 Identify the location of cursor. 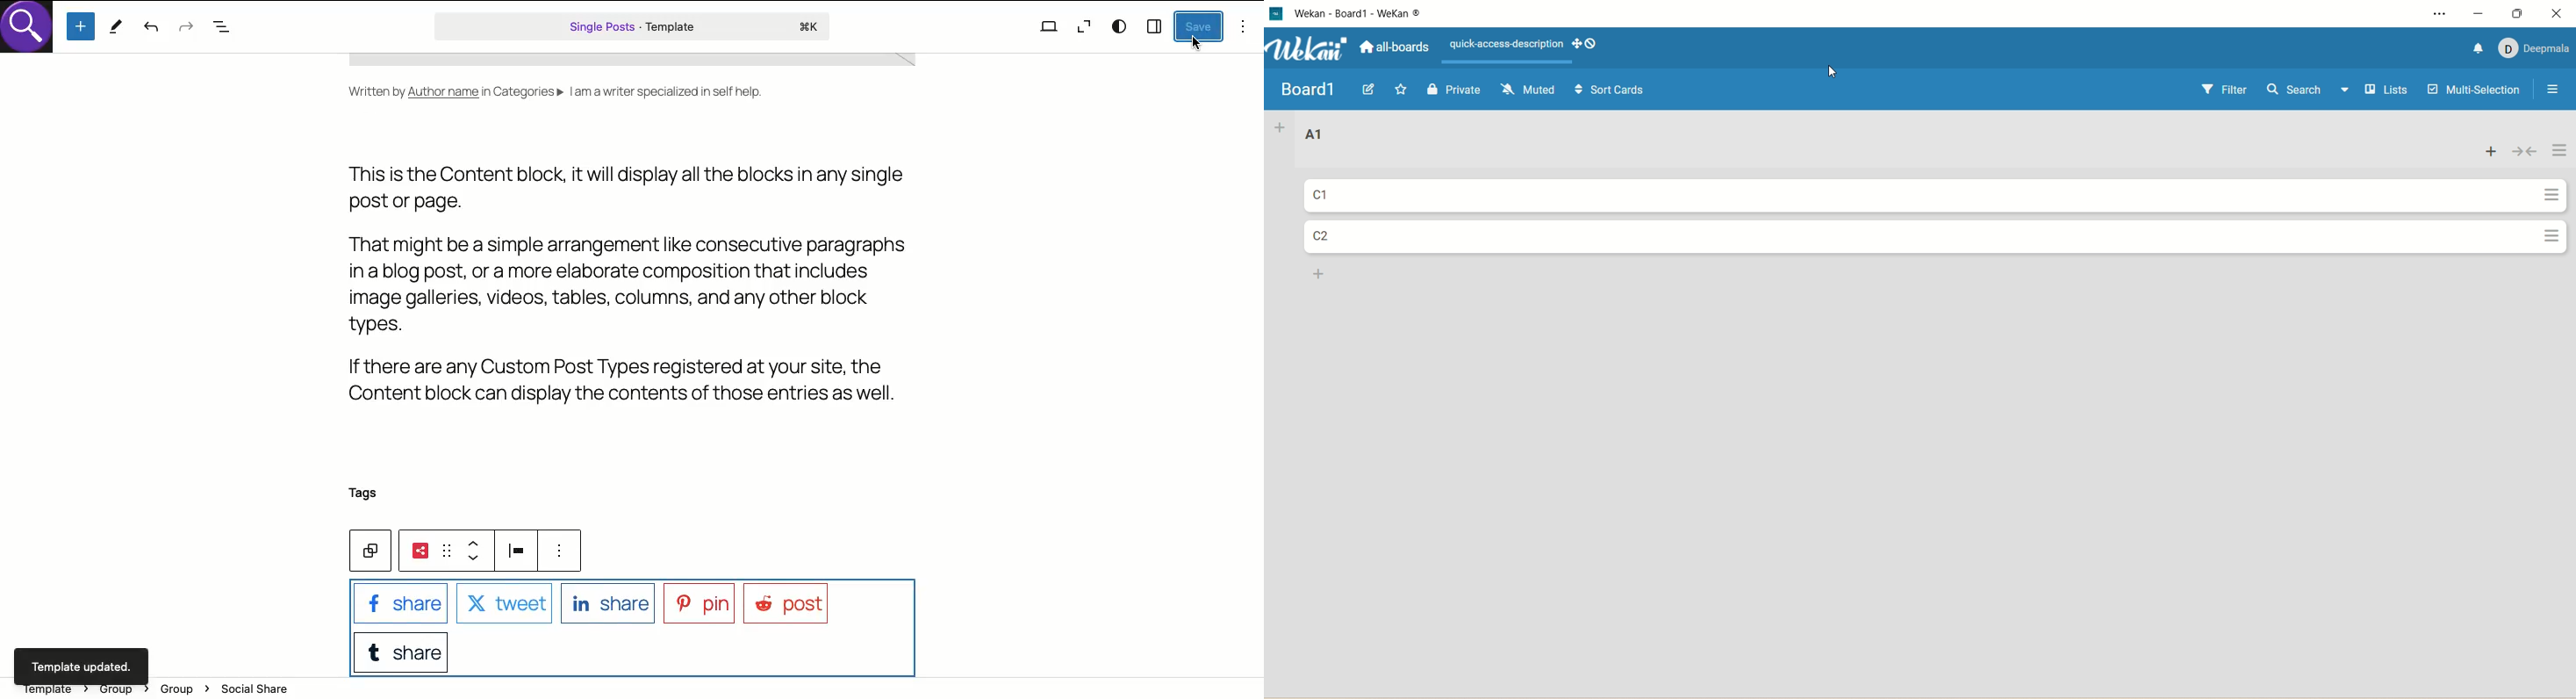
(1200, 43).